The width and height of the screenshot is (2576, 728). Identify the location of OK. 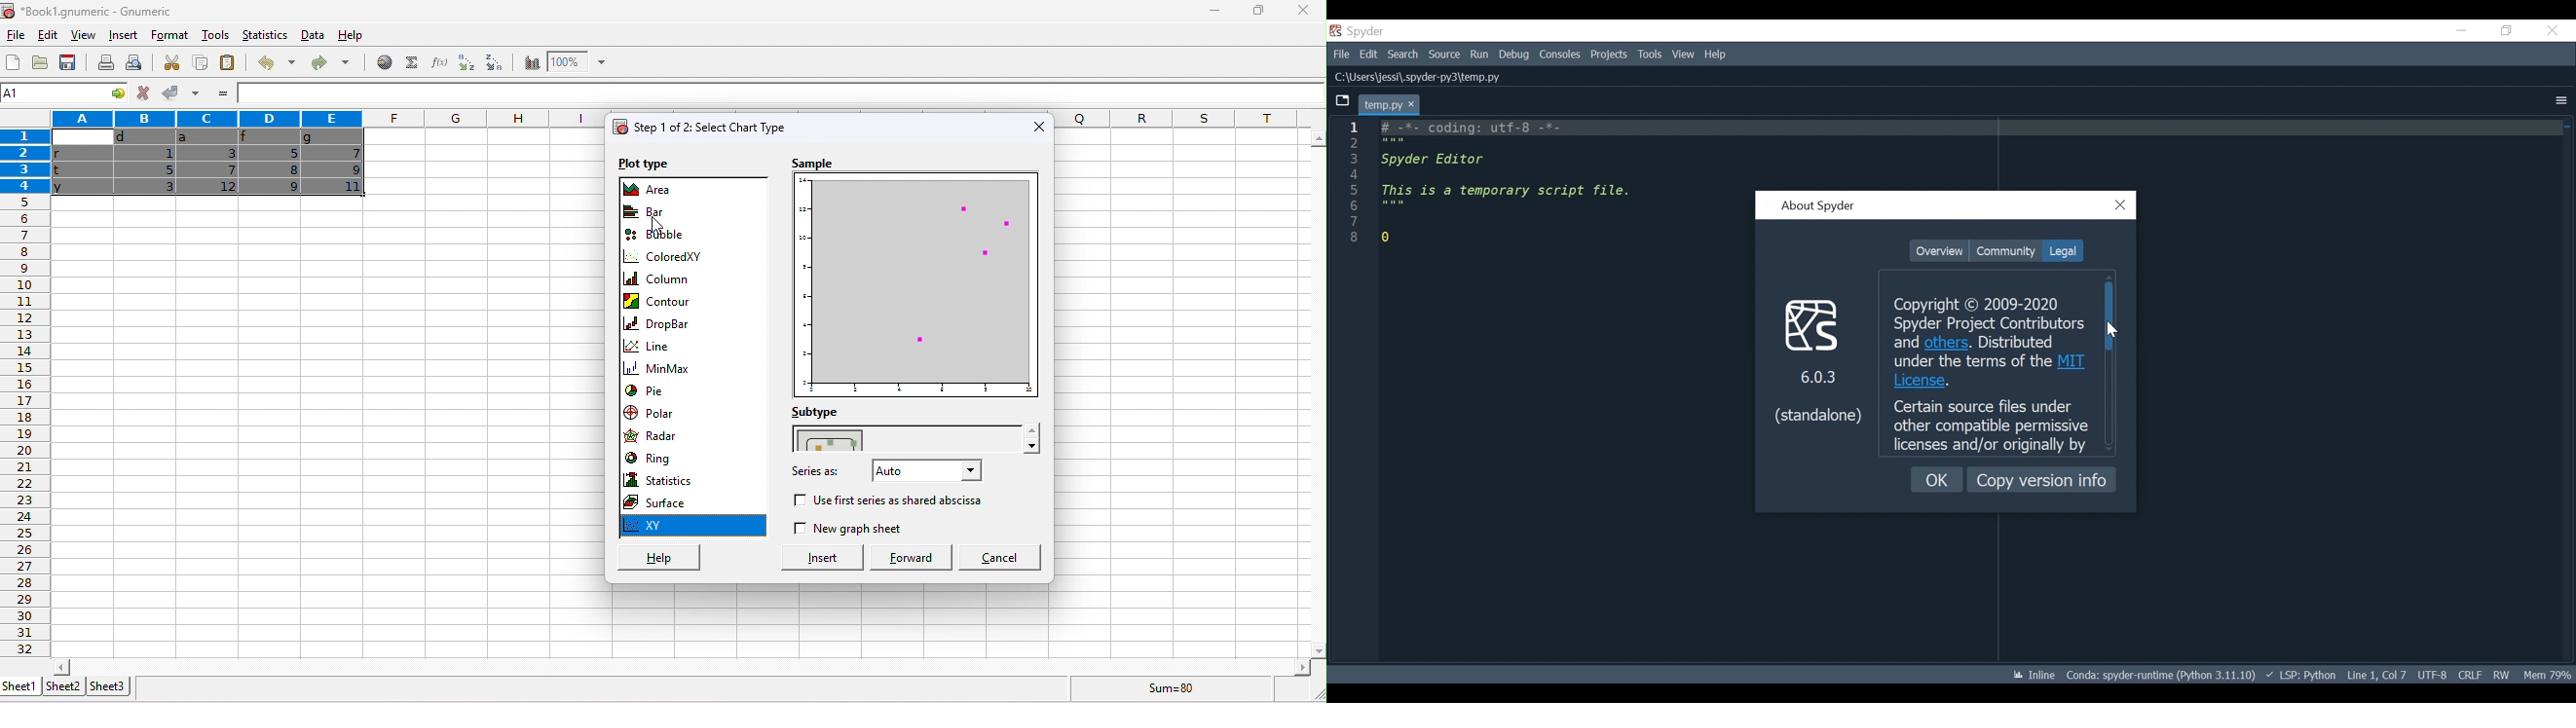
(1938, 480).